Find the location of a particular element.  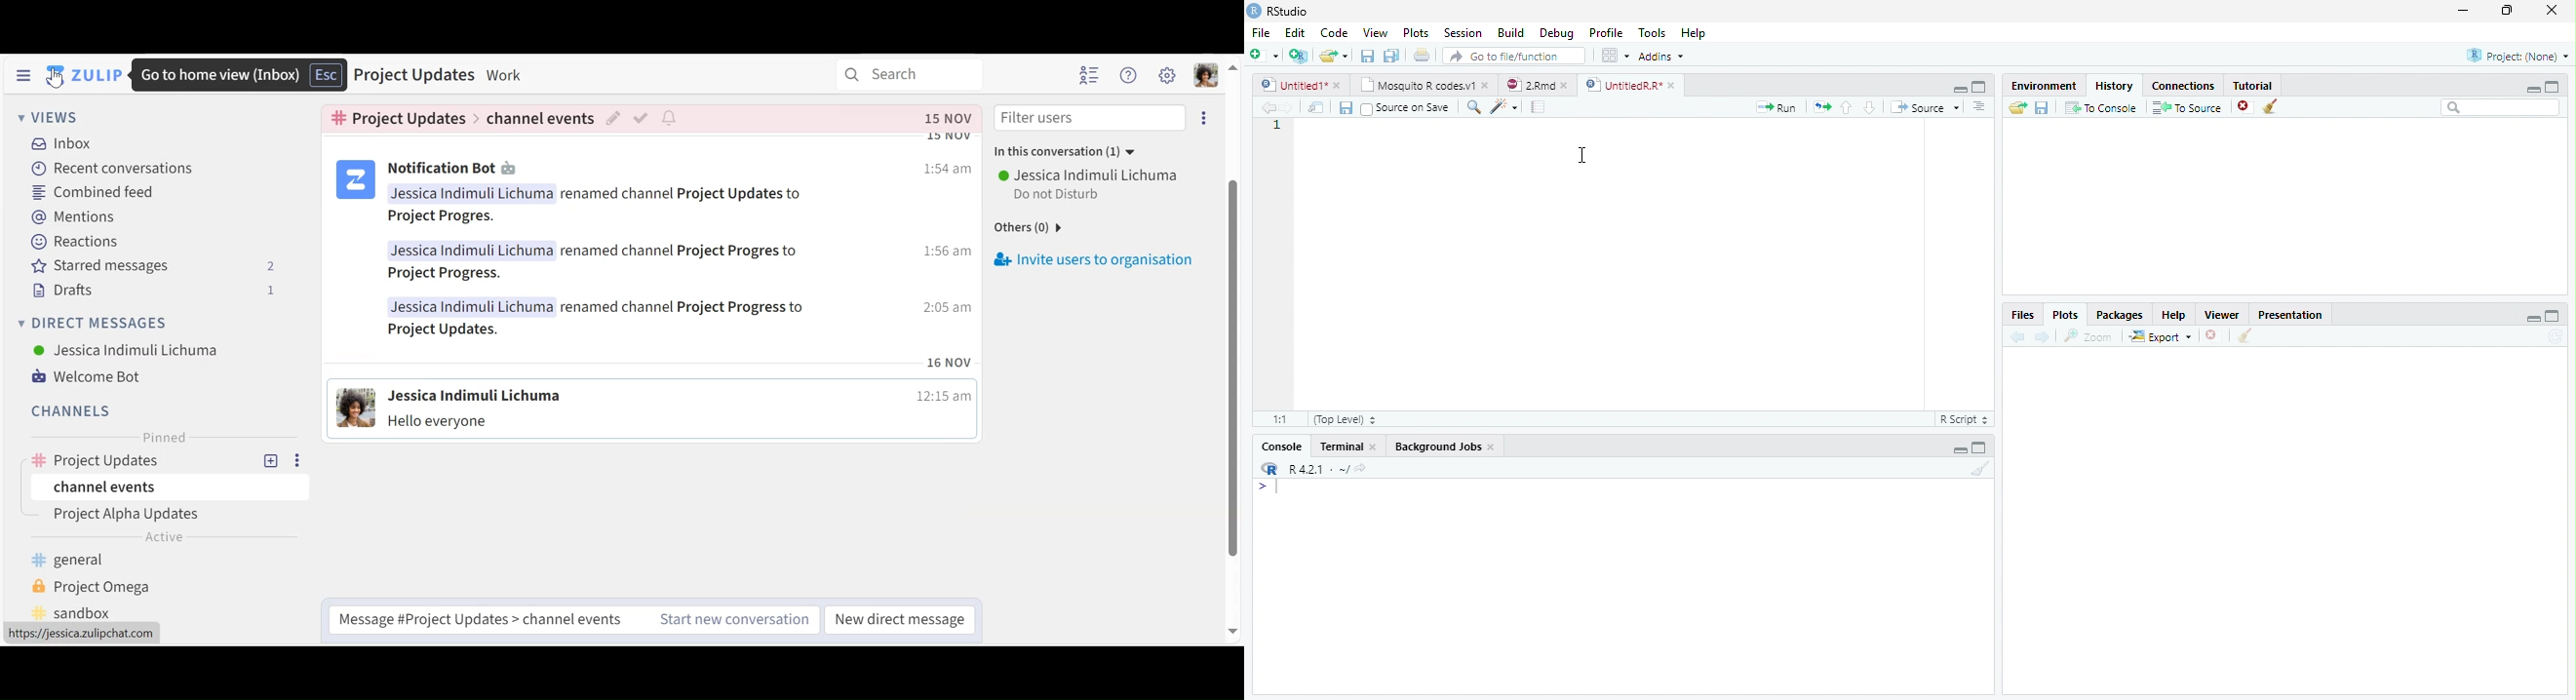

Save all open files is located at coordinates (1392, 56).